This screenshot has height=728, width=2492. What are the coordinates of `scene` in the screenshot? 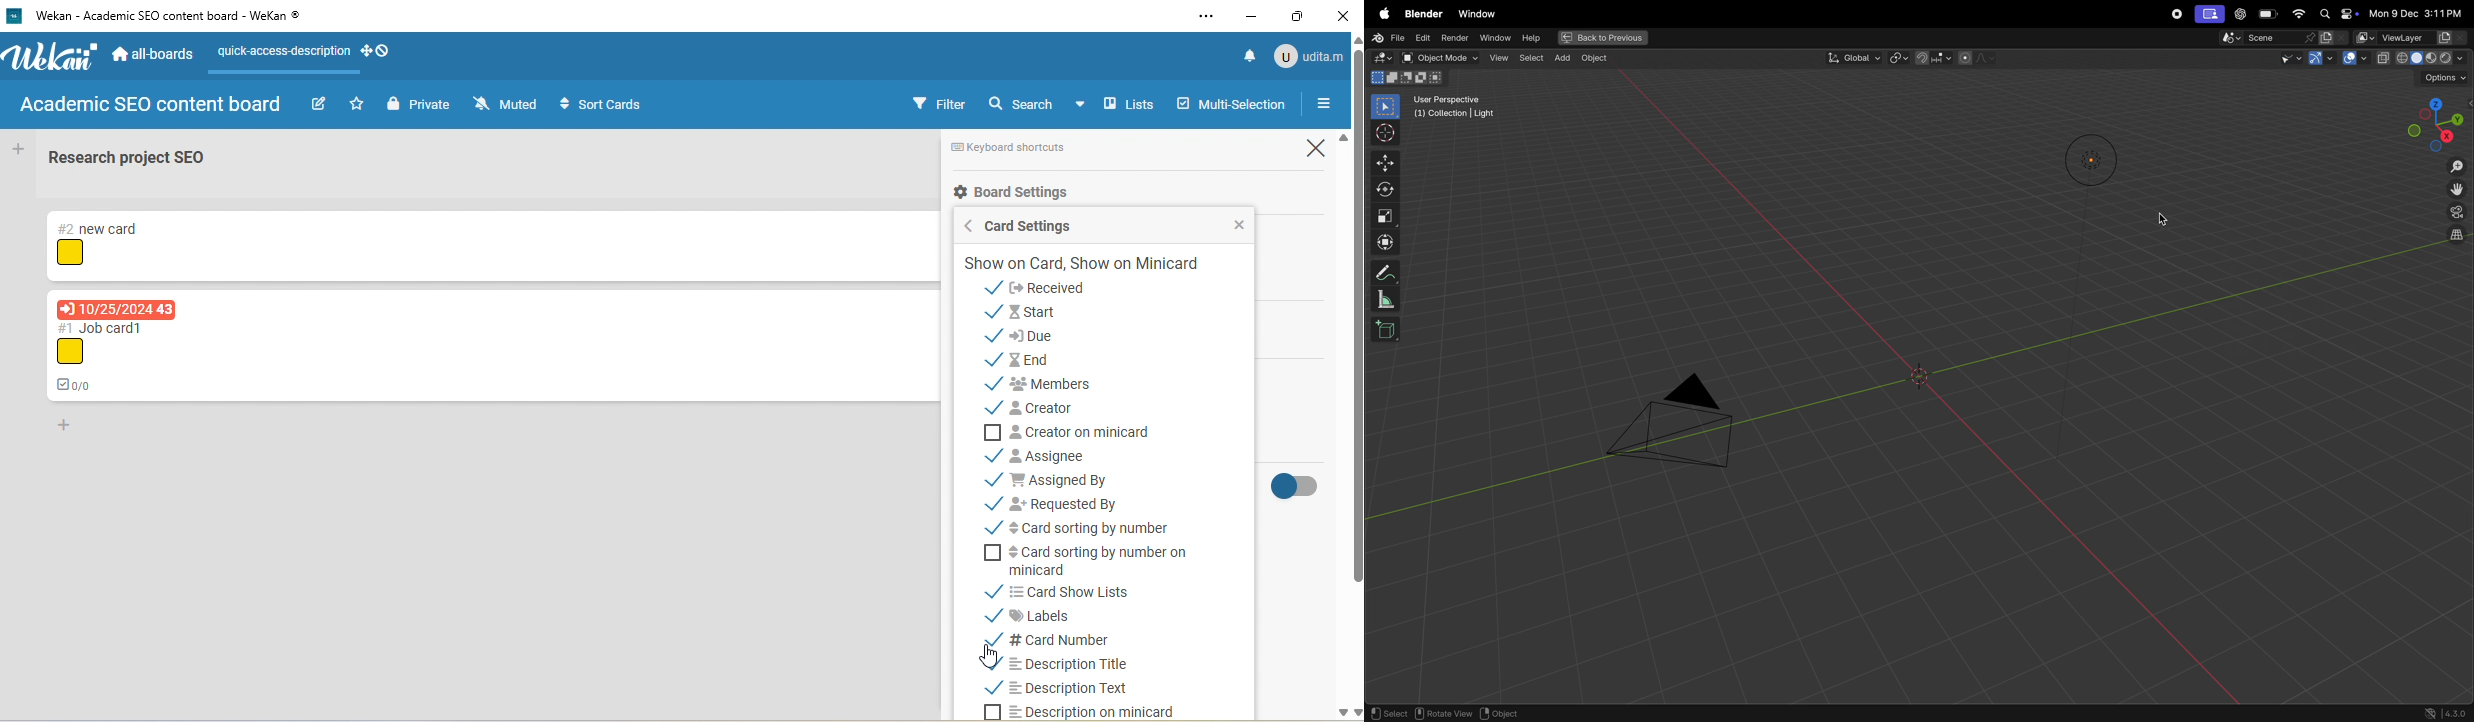 It's located at (2277, 37).